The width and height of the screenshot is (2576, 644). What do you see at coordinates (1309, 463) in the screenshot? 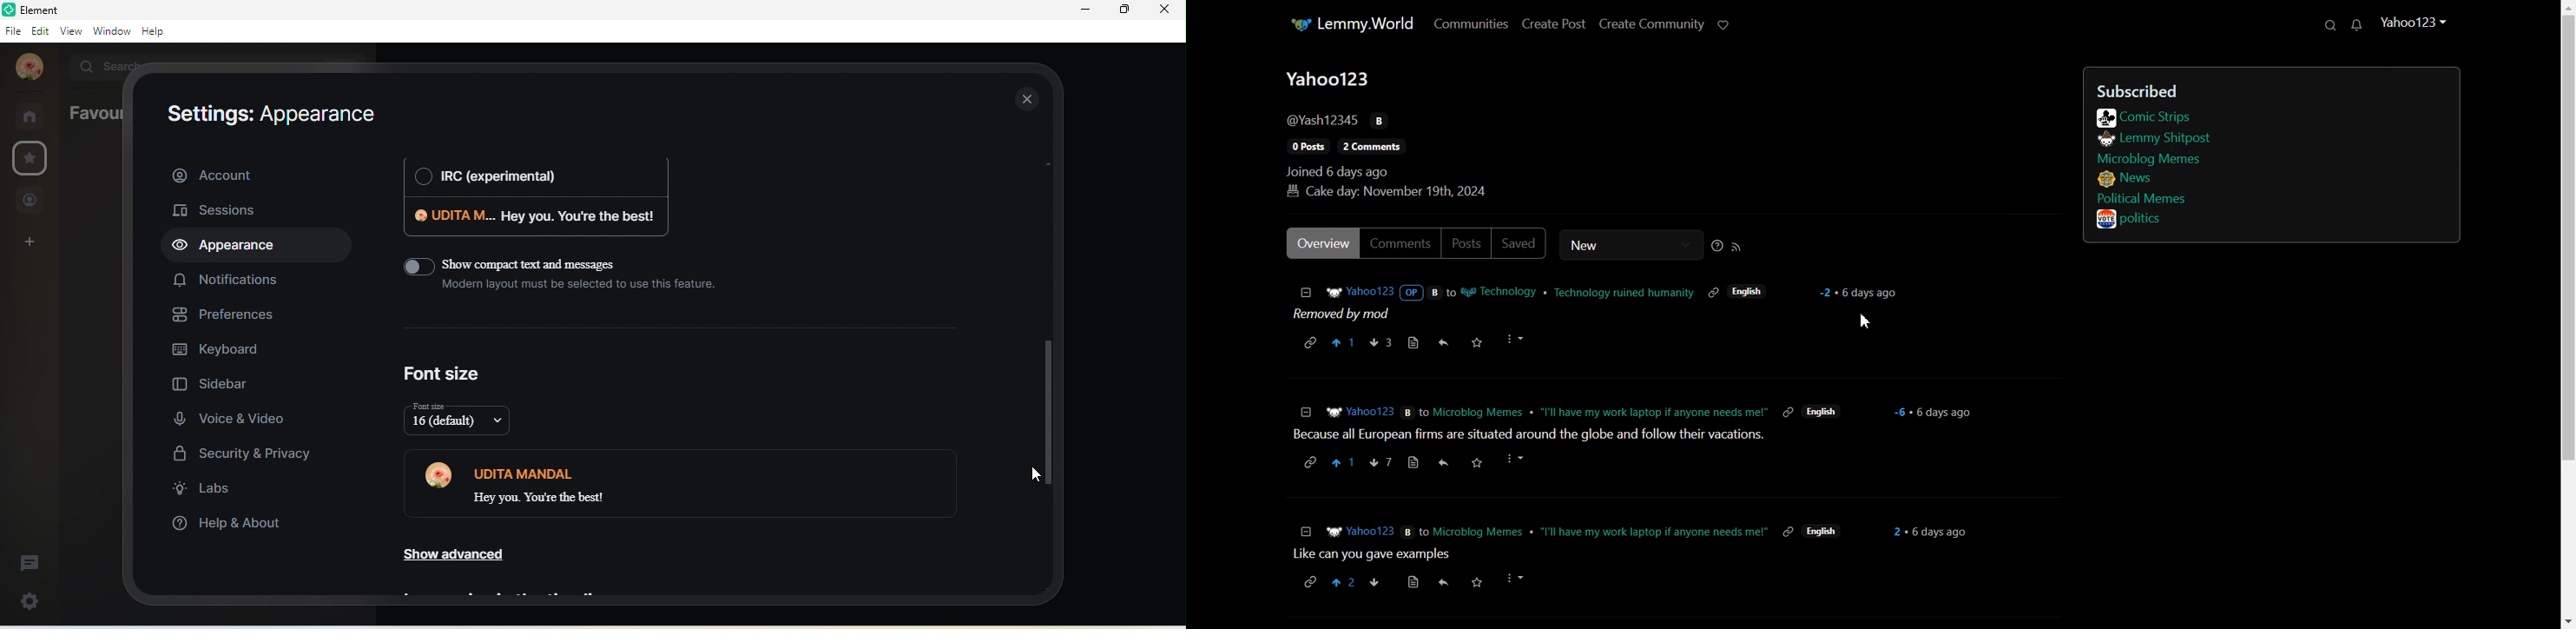
I see `share` at bounding box center [1309, 463].